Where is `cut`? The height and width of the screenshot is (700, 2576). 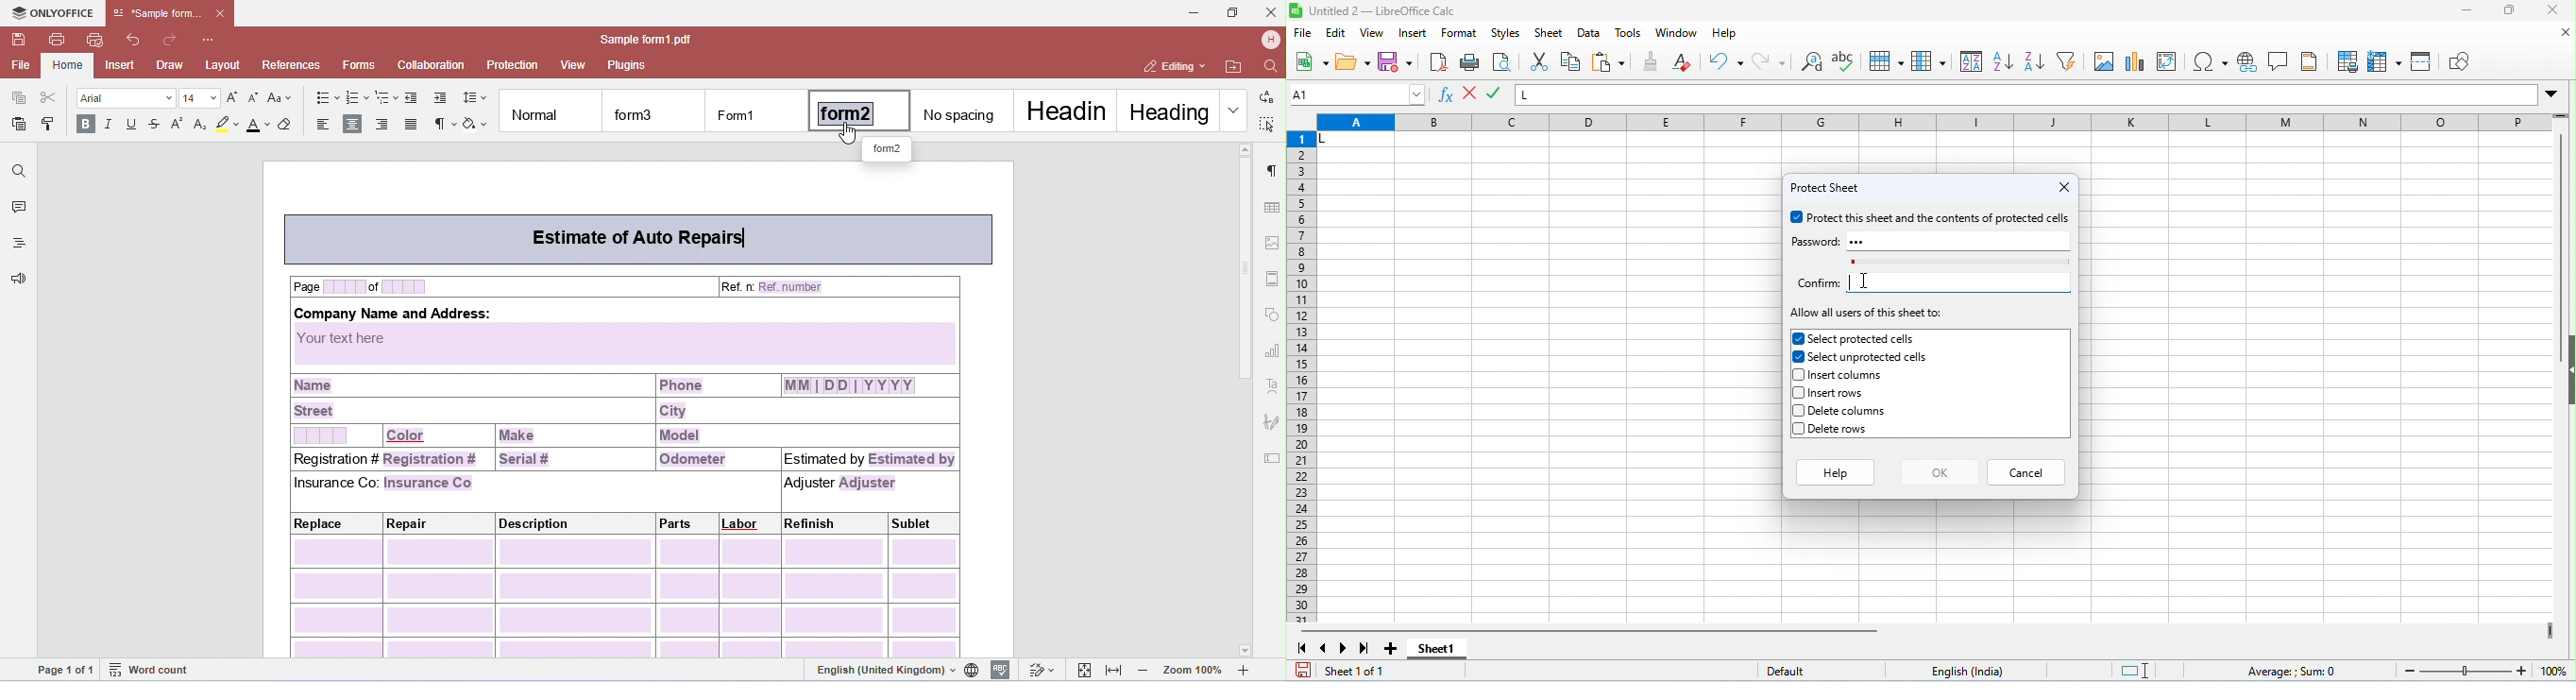
cut is located at coordinates (1542, 61).